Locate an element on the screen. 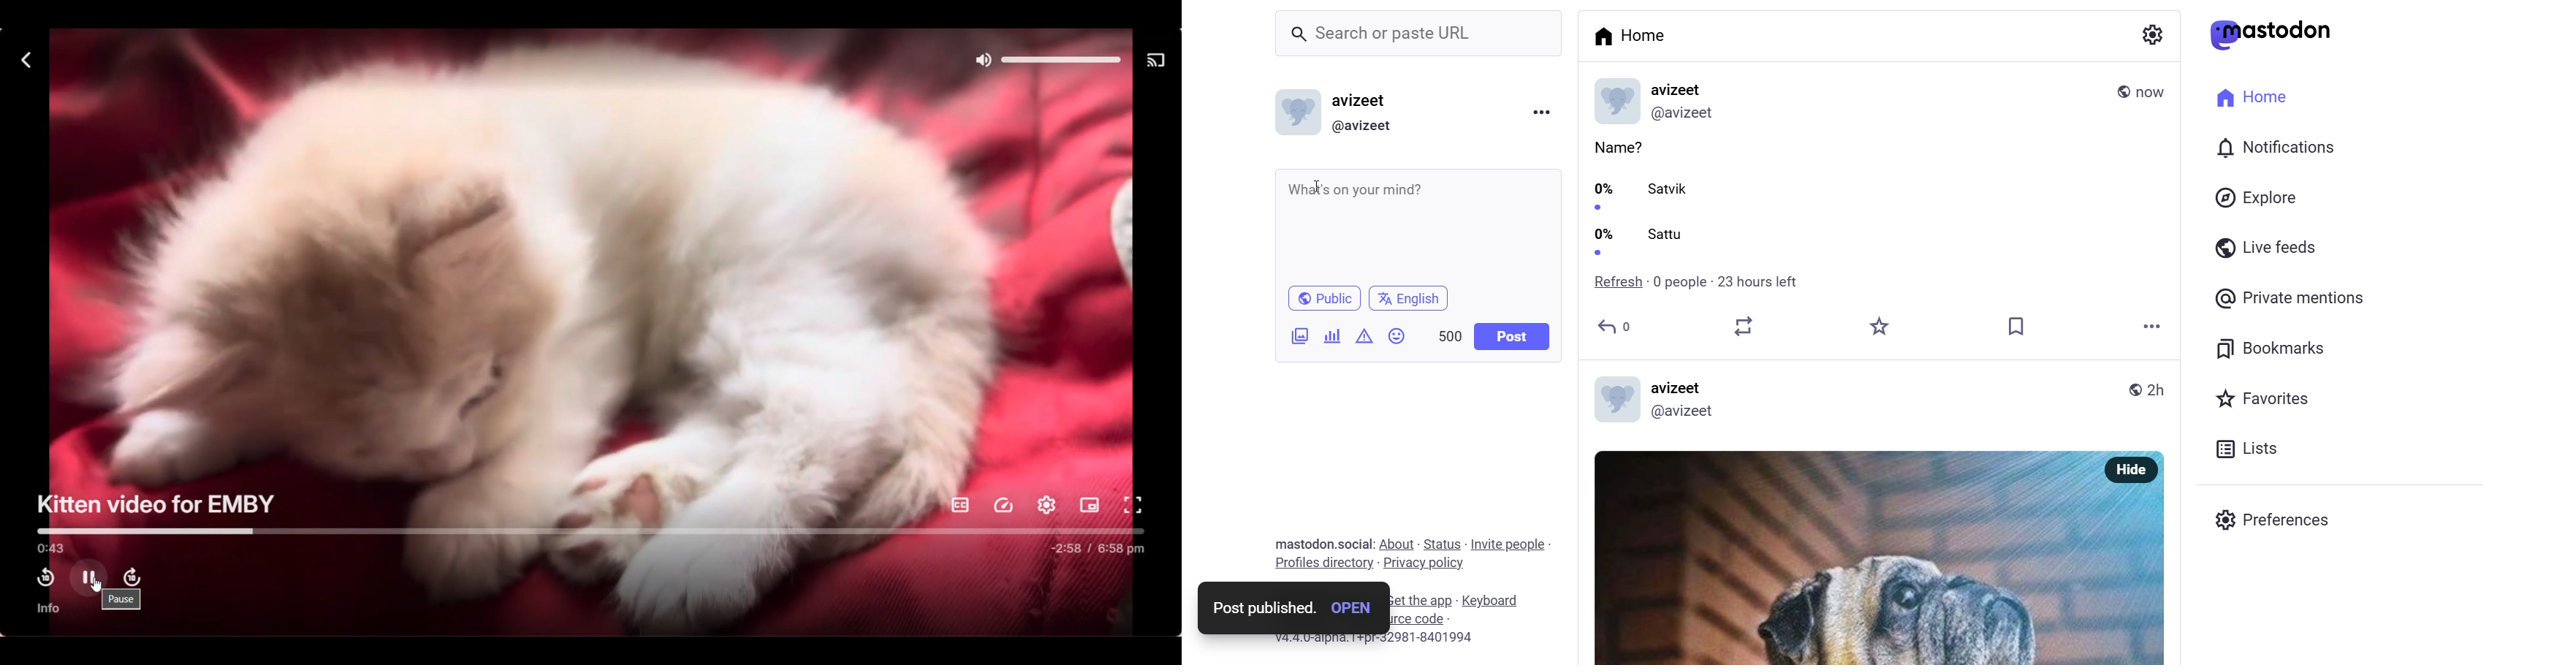  0 people is located at coordinates (1676, 283).